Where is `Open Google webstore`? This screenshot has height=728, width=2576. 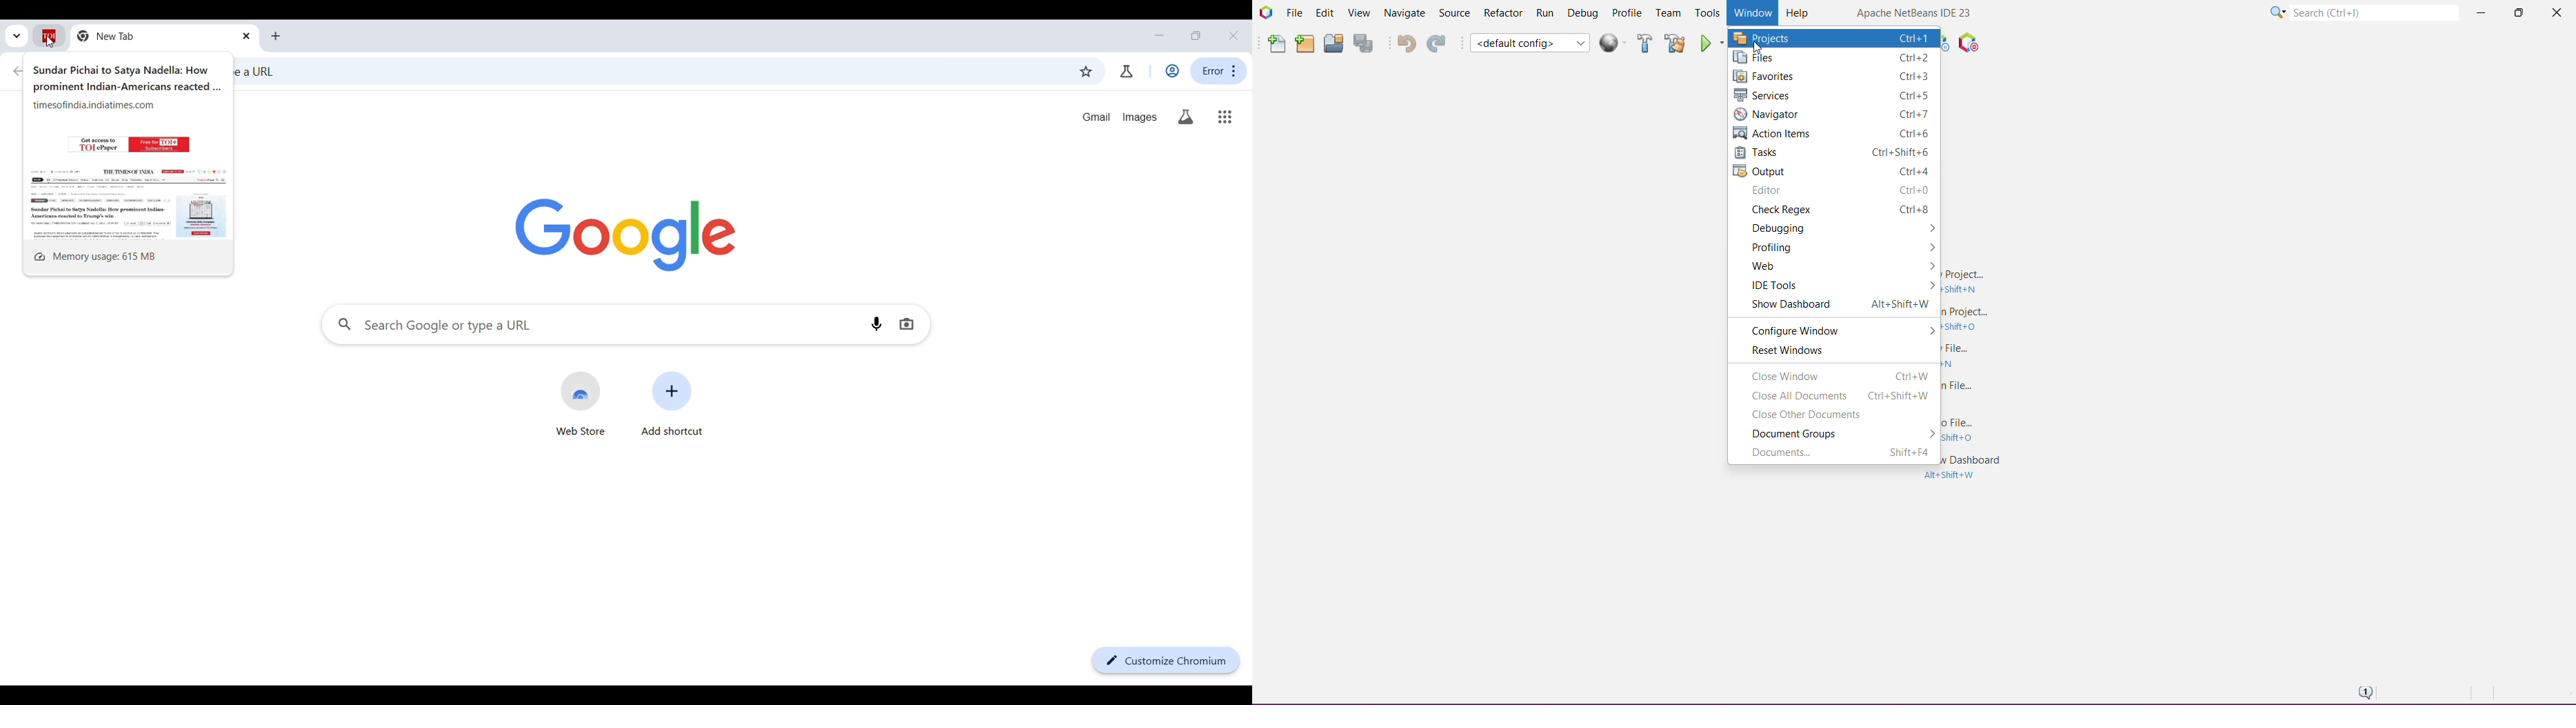 Open Google webstore is located at coordinates (581, 403).